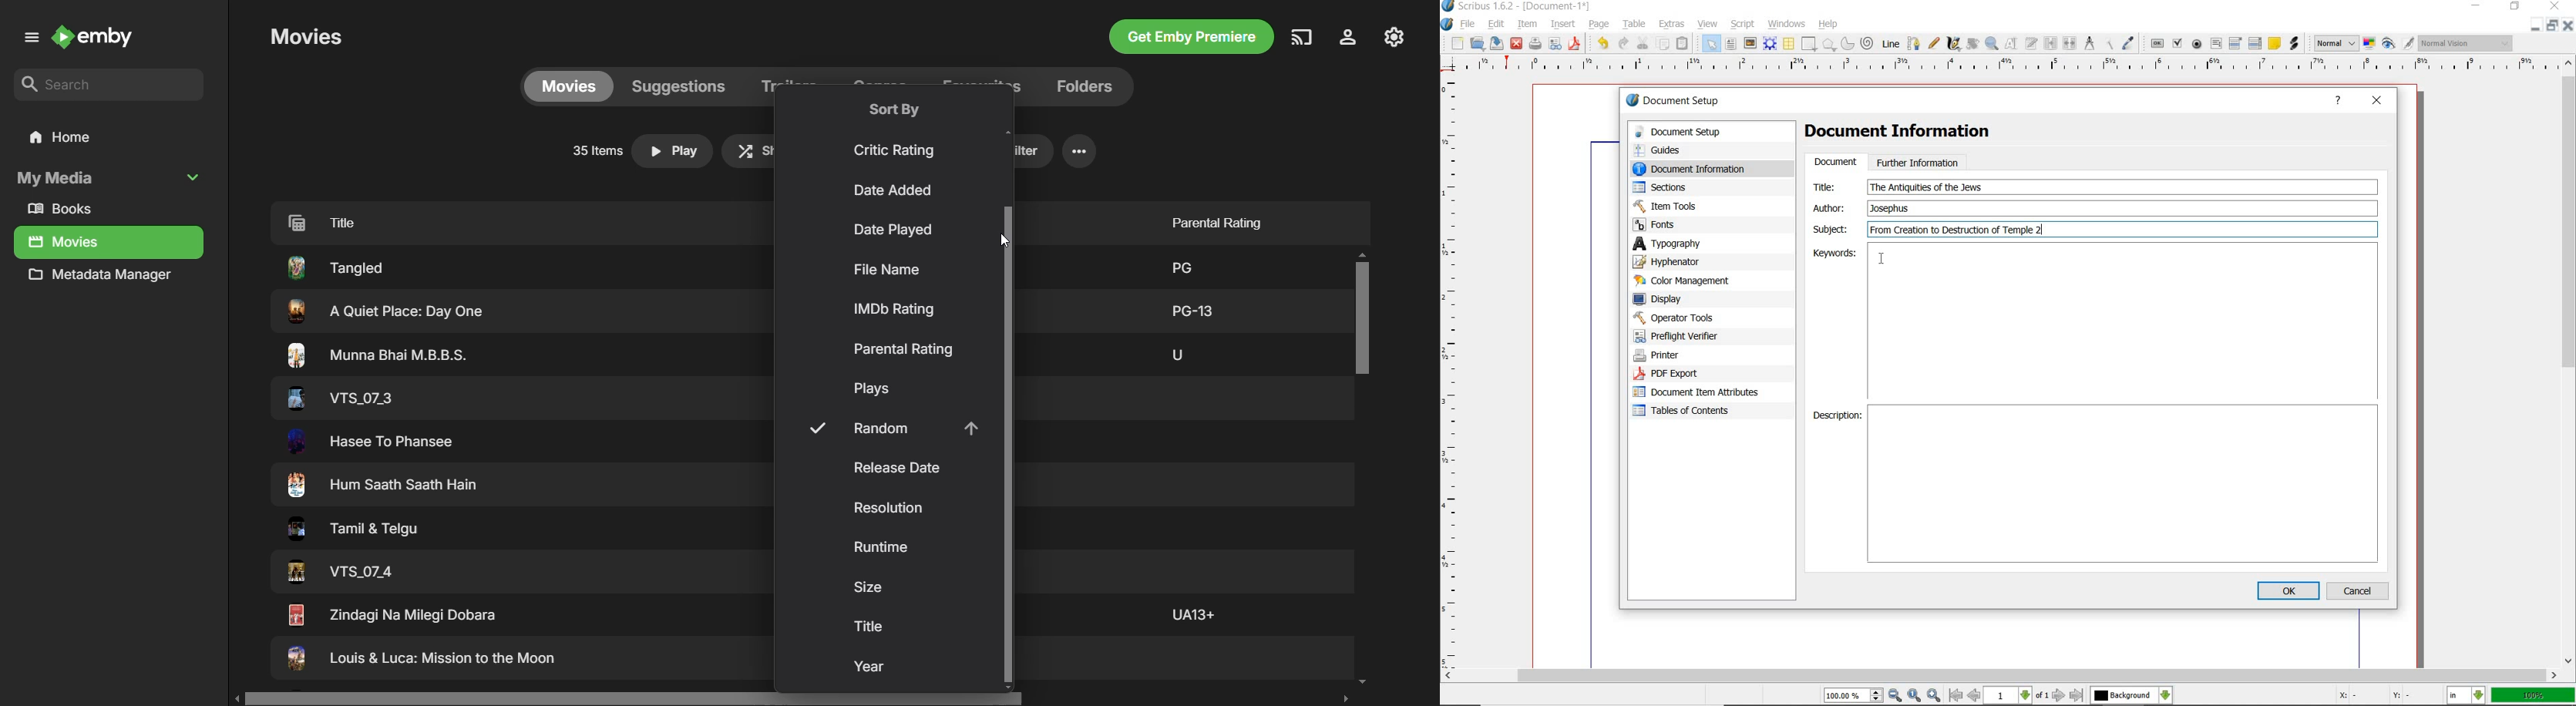 This screenshot has height=728, width=2576. Describe the element at coordinates (1685, 43) in the screenshot. I see `paste` at that location.